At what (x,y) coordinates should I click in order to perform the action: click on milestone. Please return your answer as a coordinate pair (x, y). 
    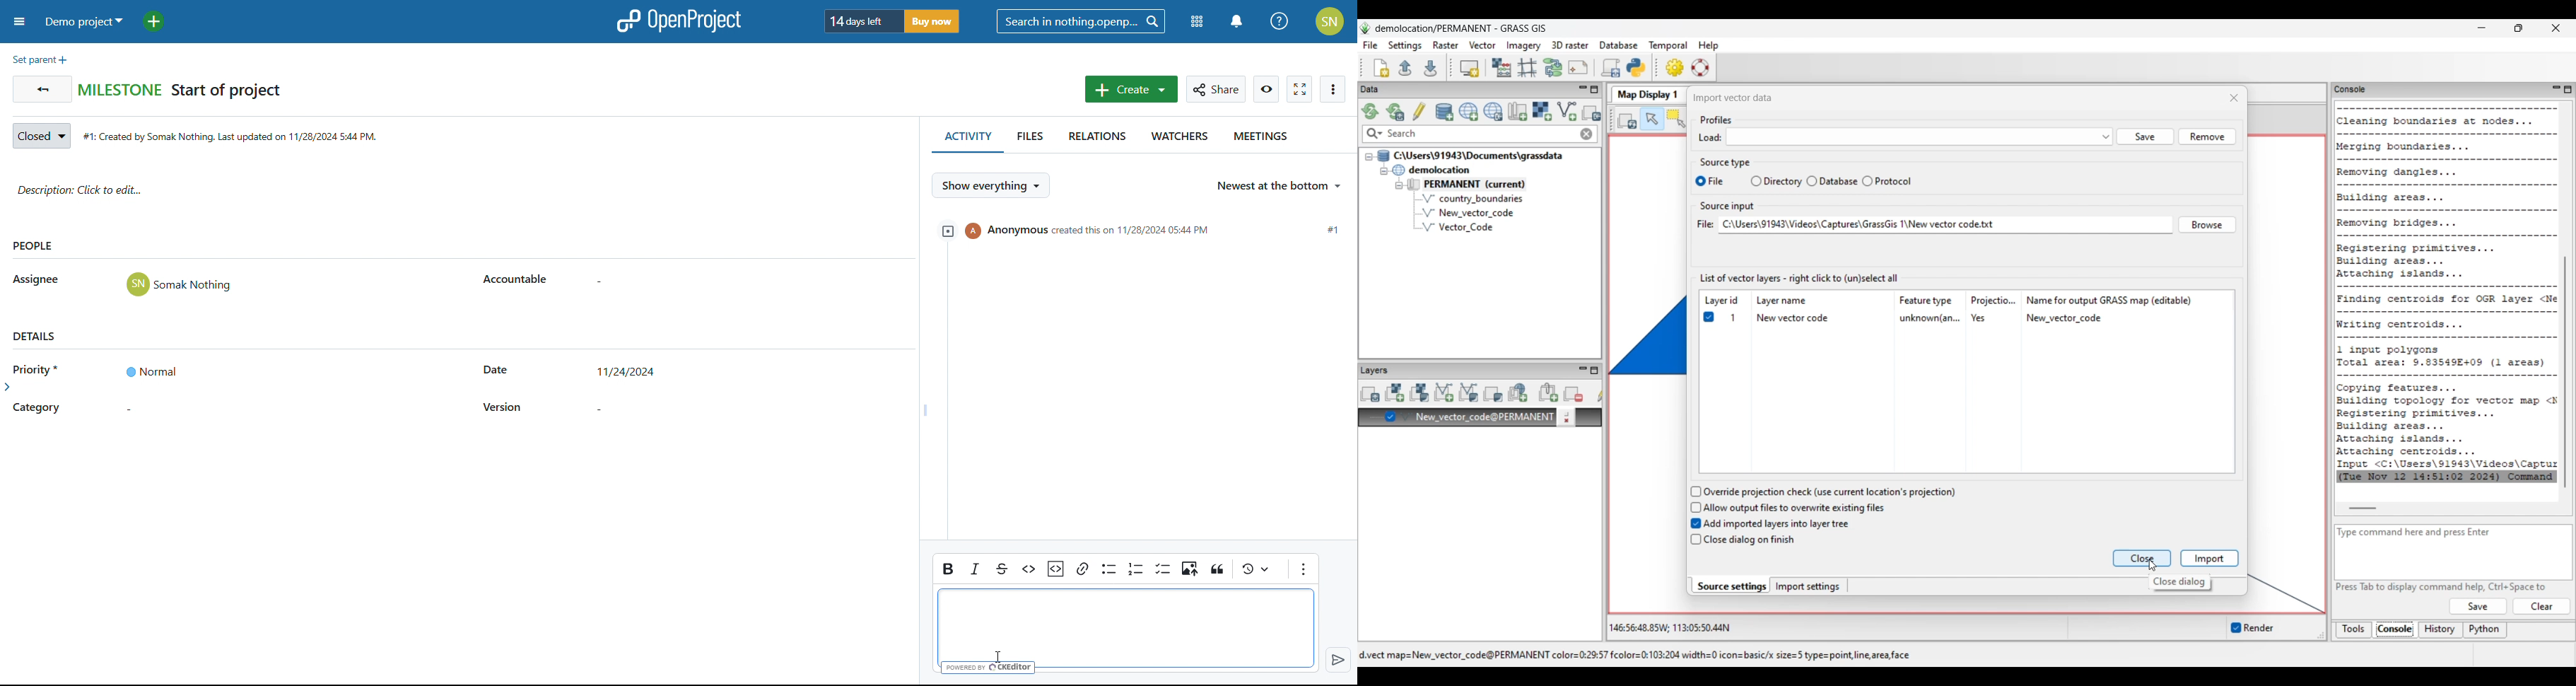
    Looking at the image, I should click on (120, 88).